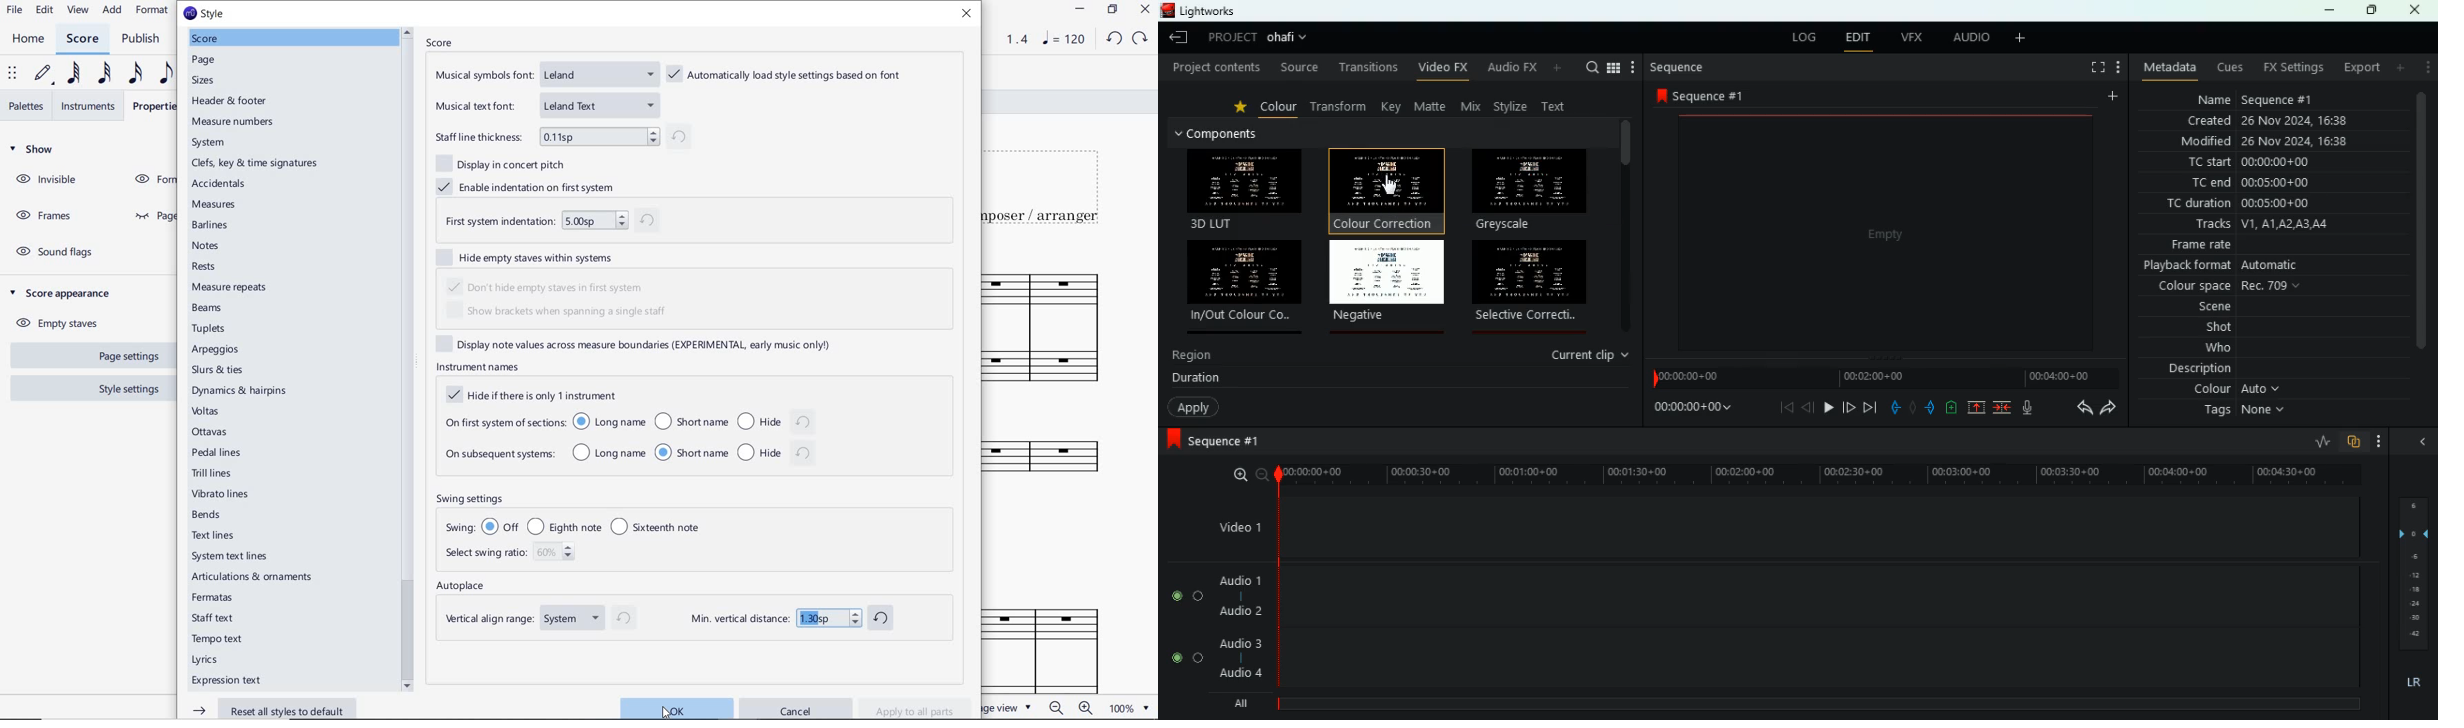 The width and height of the screenshot is (2464, 728). What do you see at coordinates (643, 344) in the screenshot?
I see `DISPLAY NOTE VALUES ACROSS MEASURE` at bounding box center [643, 344].